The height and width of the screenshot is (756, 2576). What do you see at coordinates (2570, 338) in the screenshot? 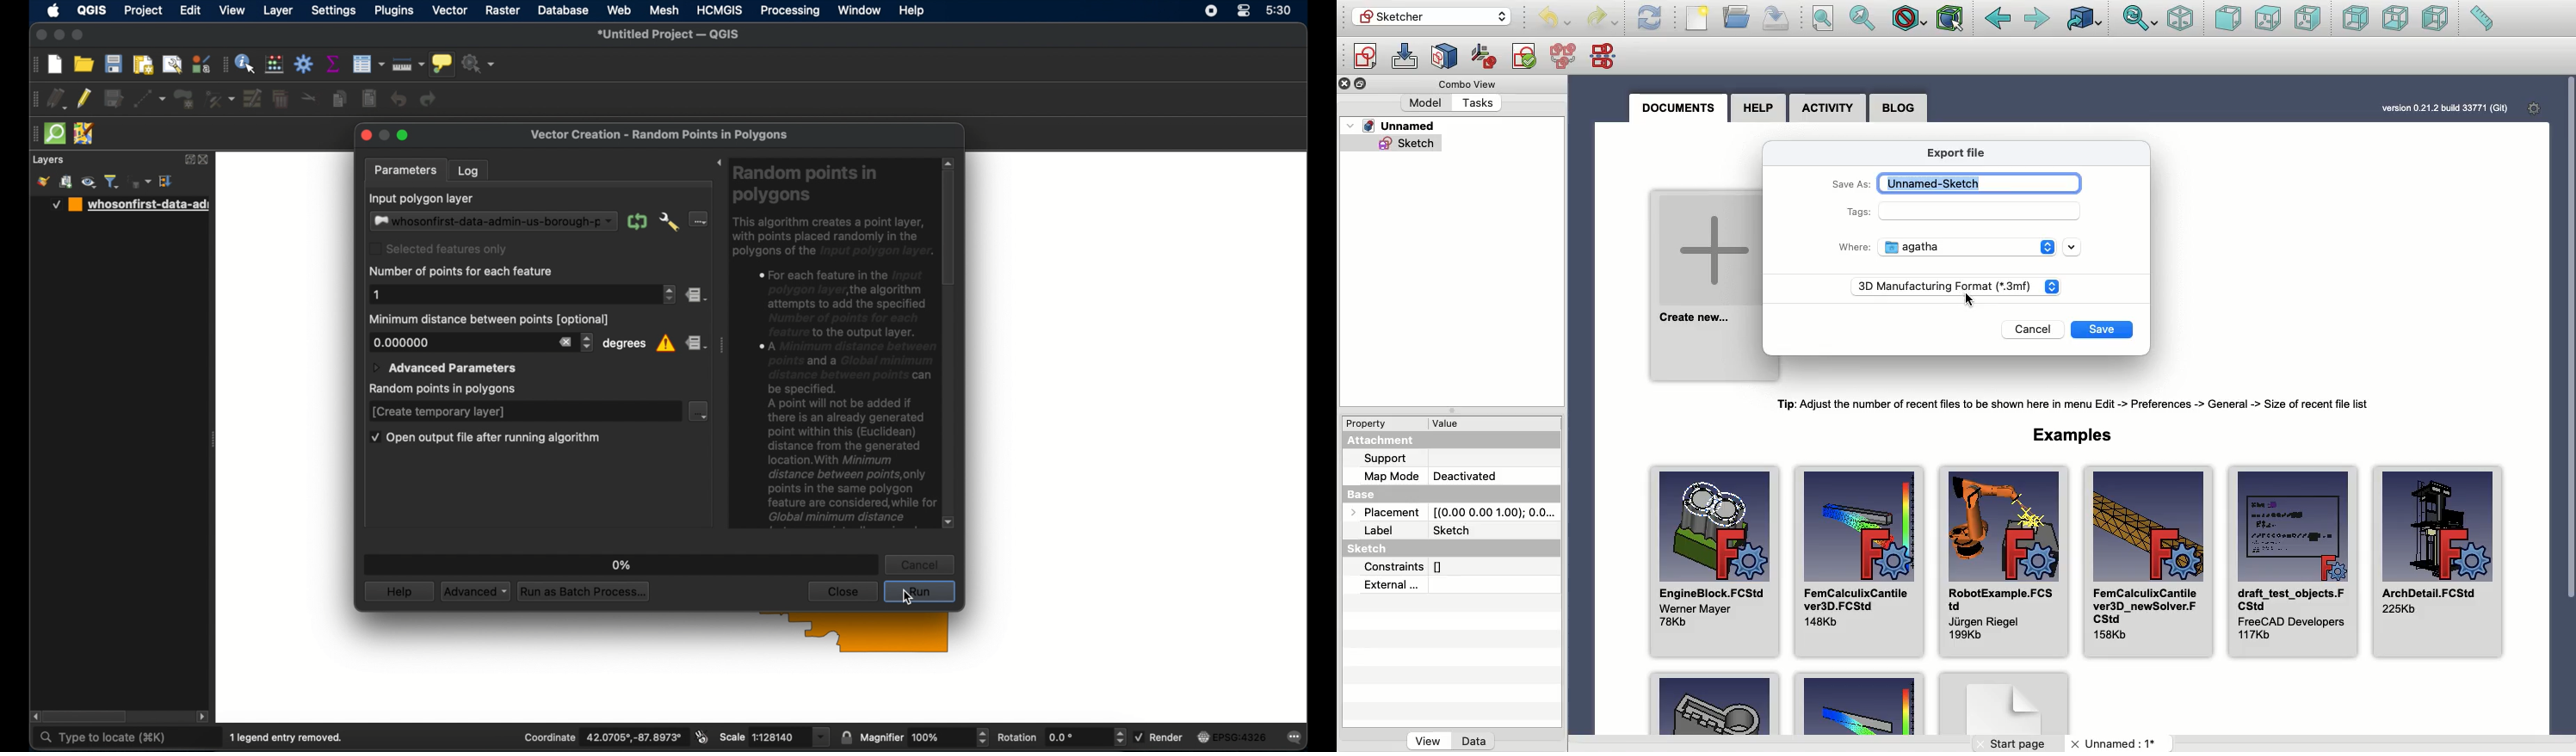
I see `Scroll` at bounding box center [2570, 338].